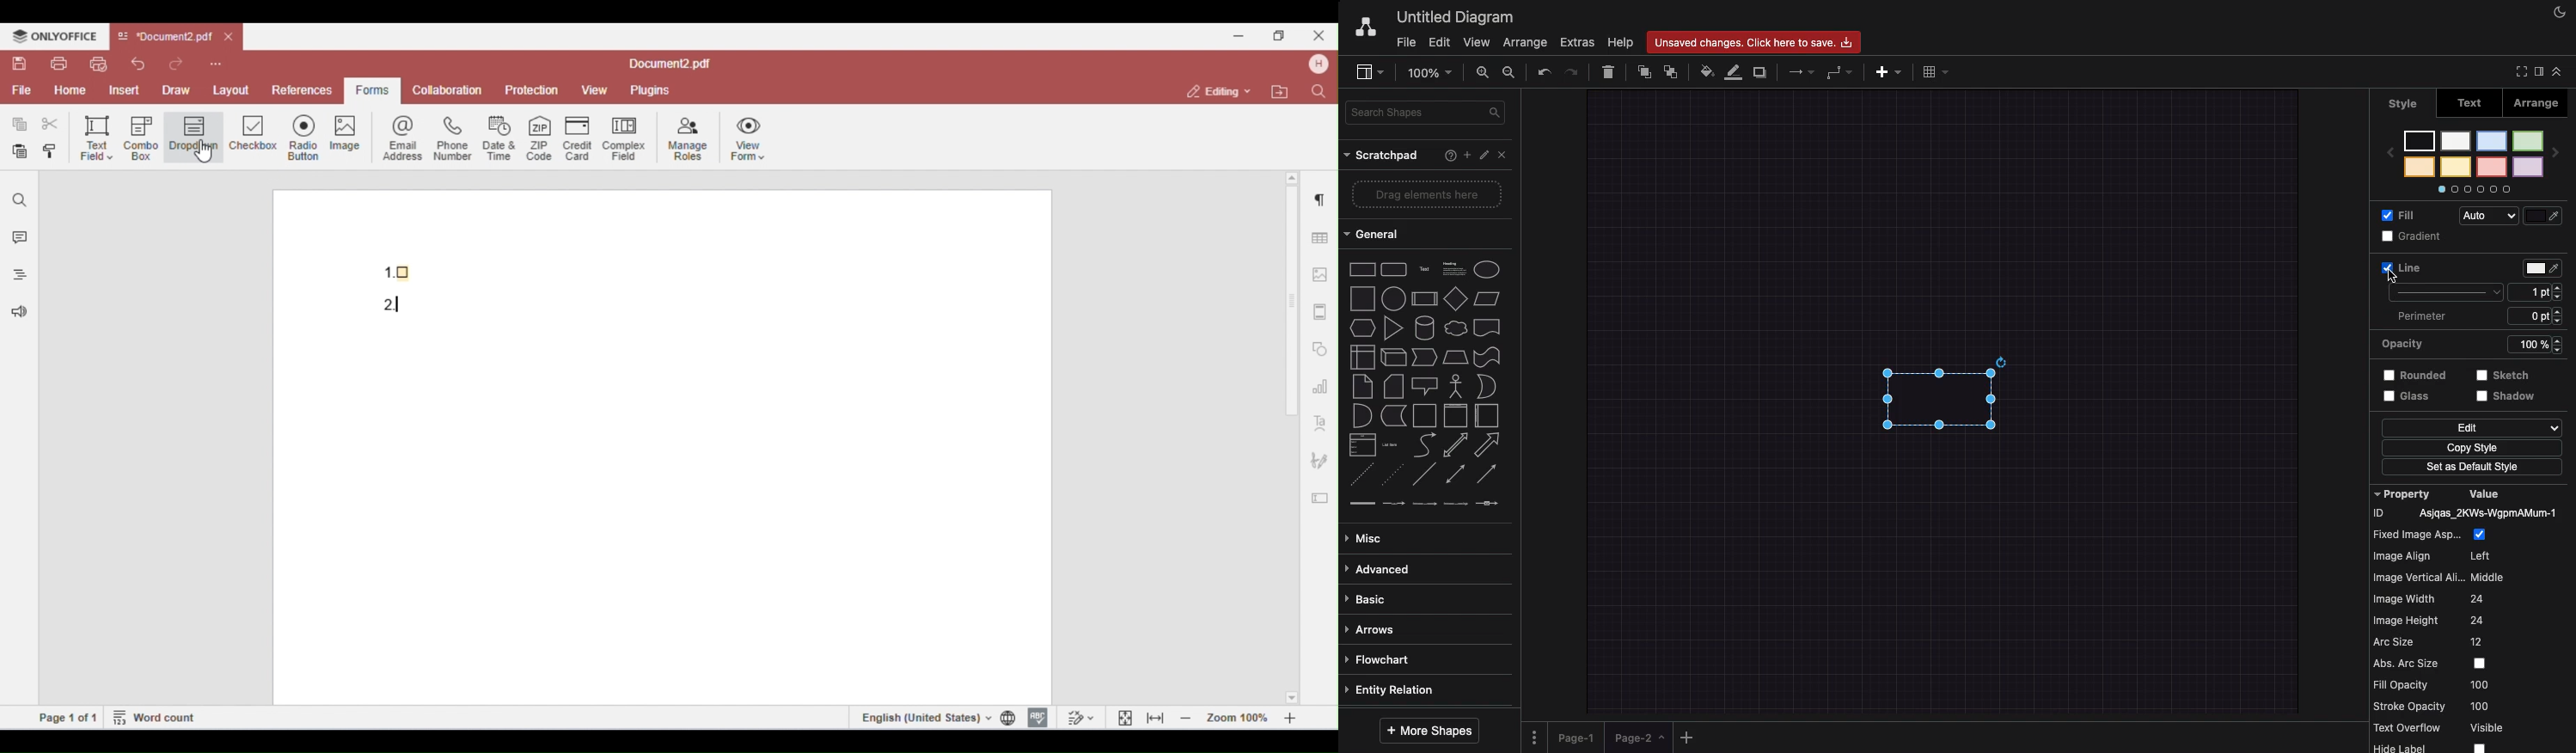 The height and width of the screenshot is (756, 2576). What do you see at coordinates (1709, 70) in the screenshot?
I see `Fill color` at bounding box center [1709, 70].